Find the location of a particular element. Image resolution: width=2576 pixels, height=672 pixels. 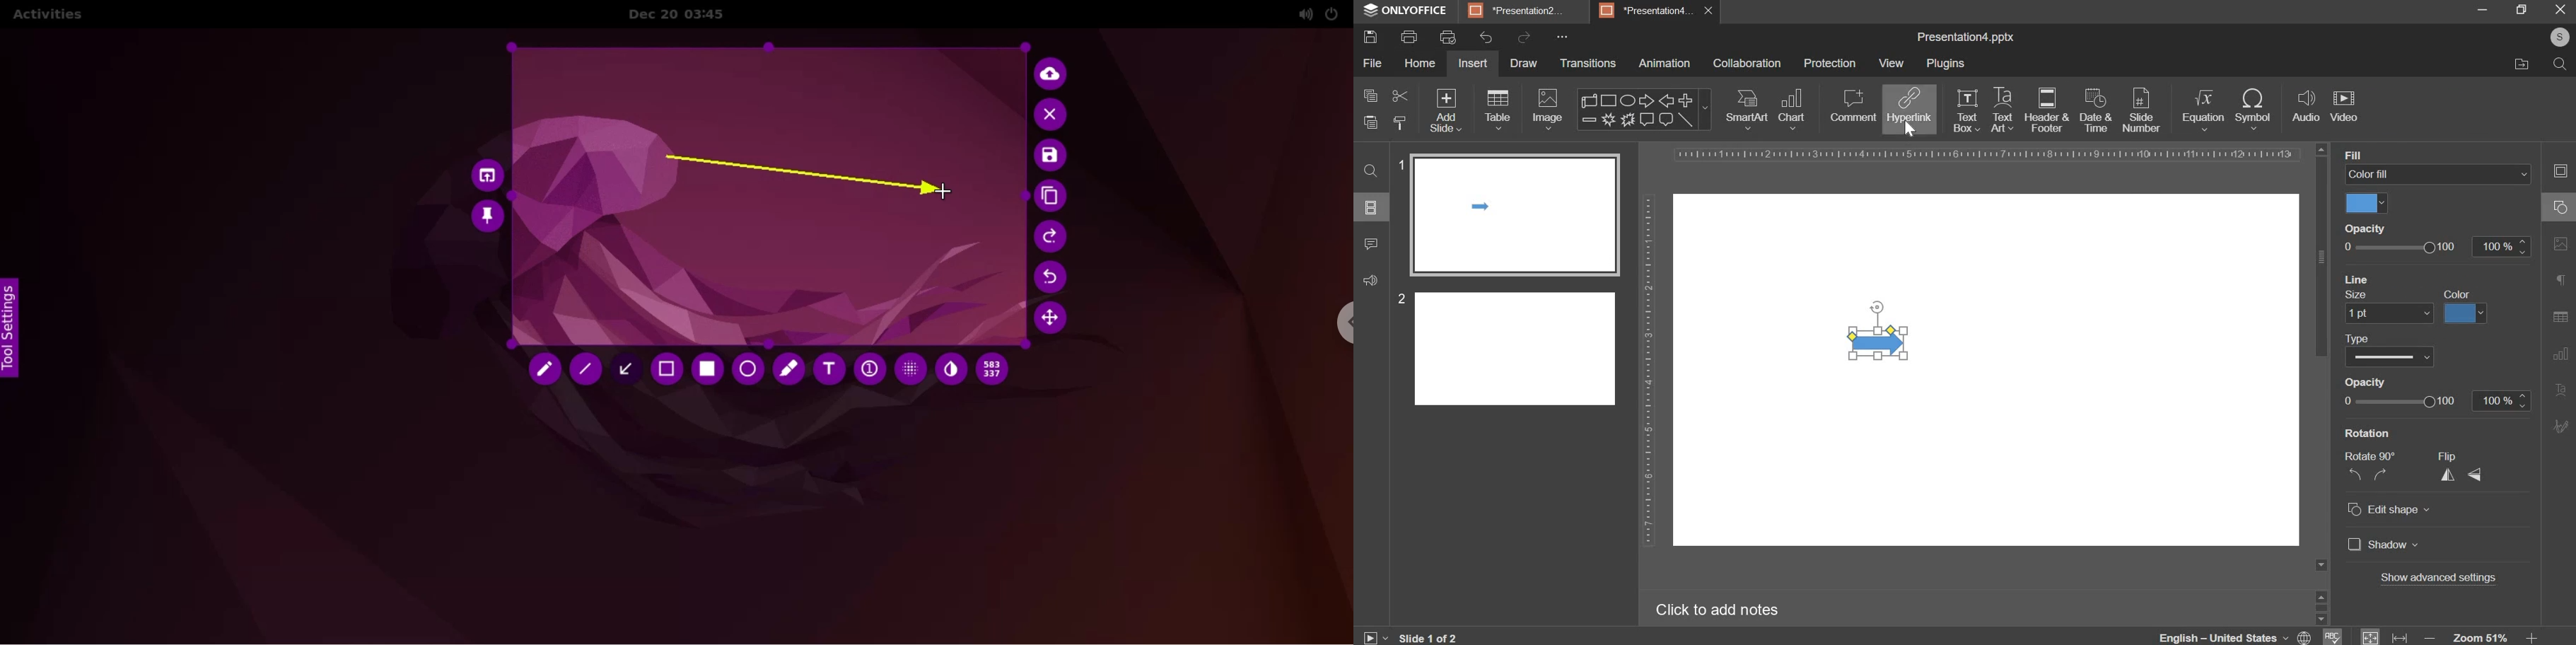

zoom is located at coordinates (2483, 634).